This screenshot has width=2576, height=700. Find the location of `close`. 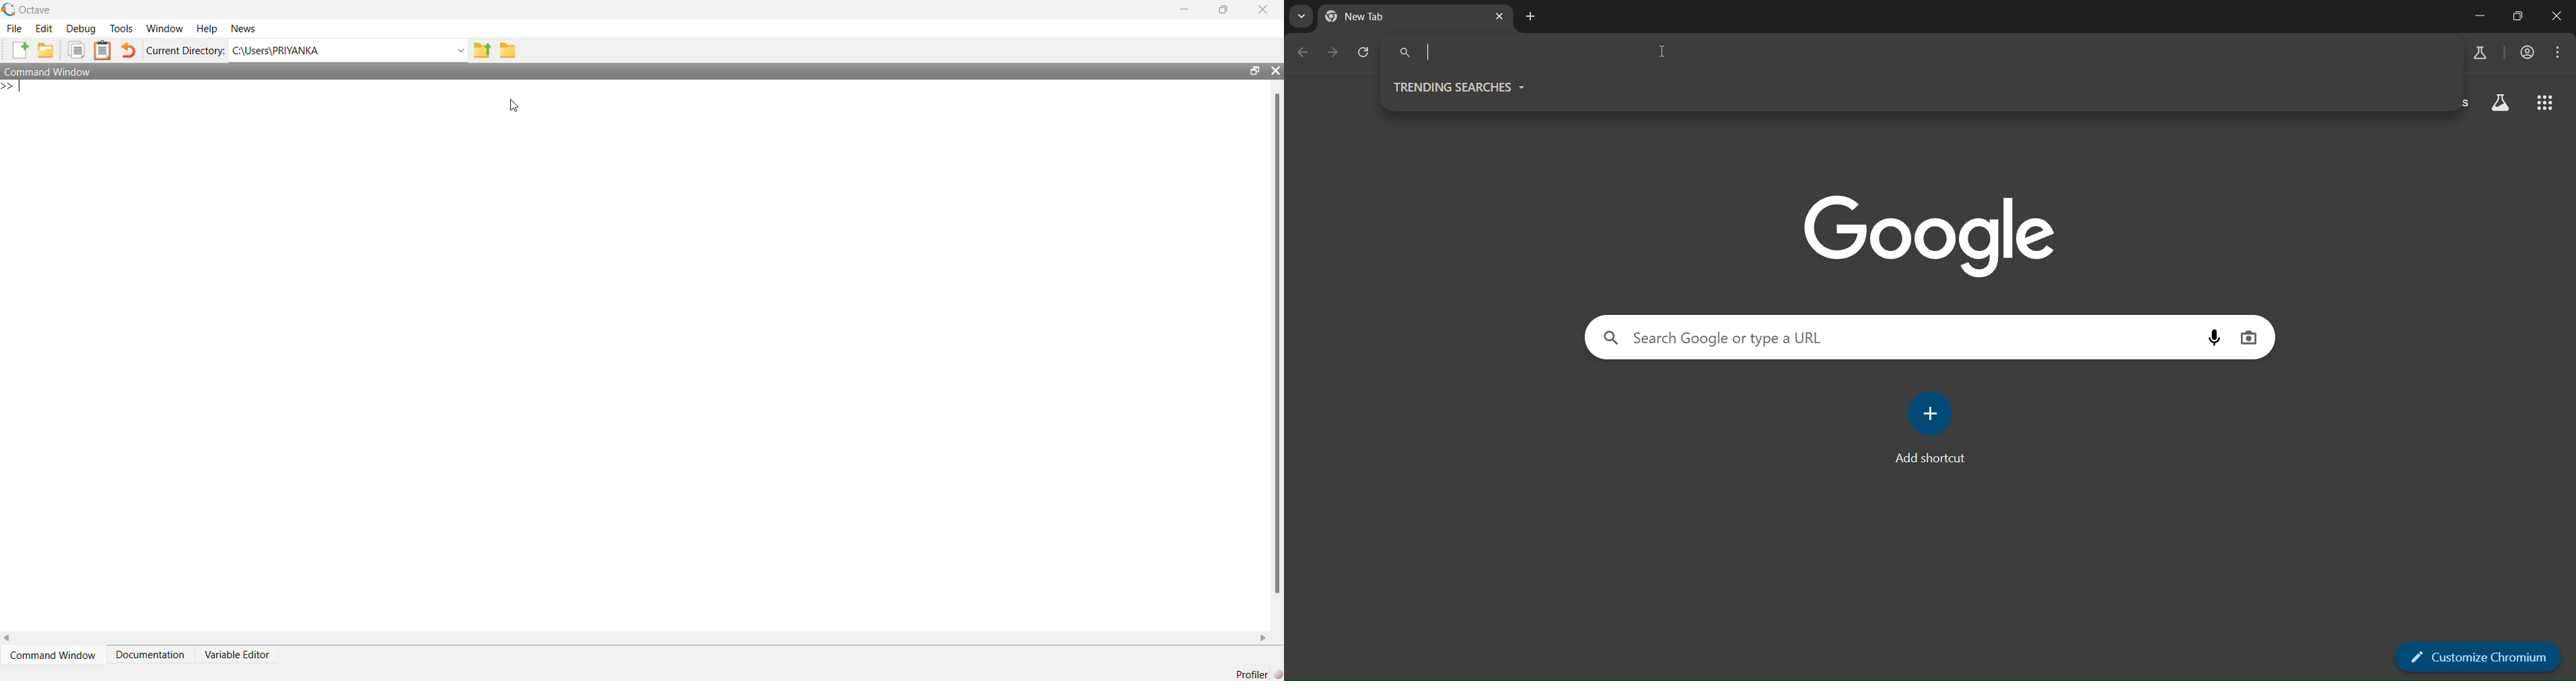

close is located at coordinates (2560, 15).